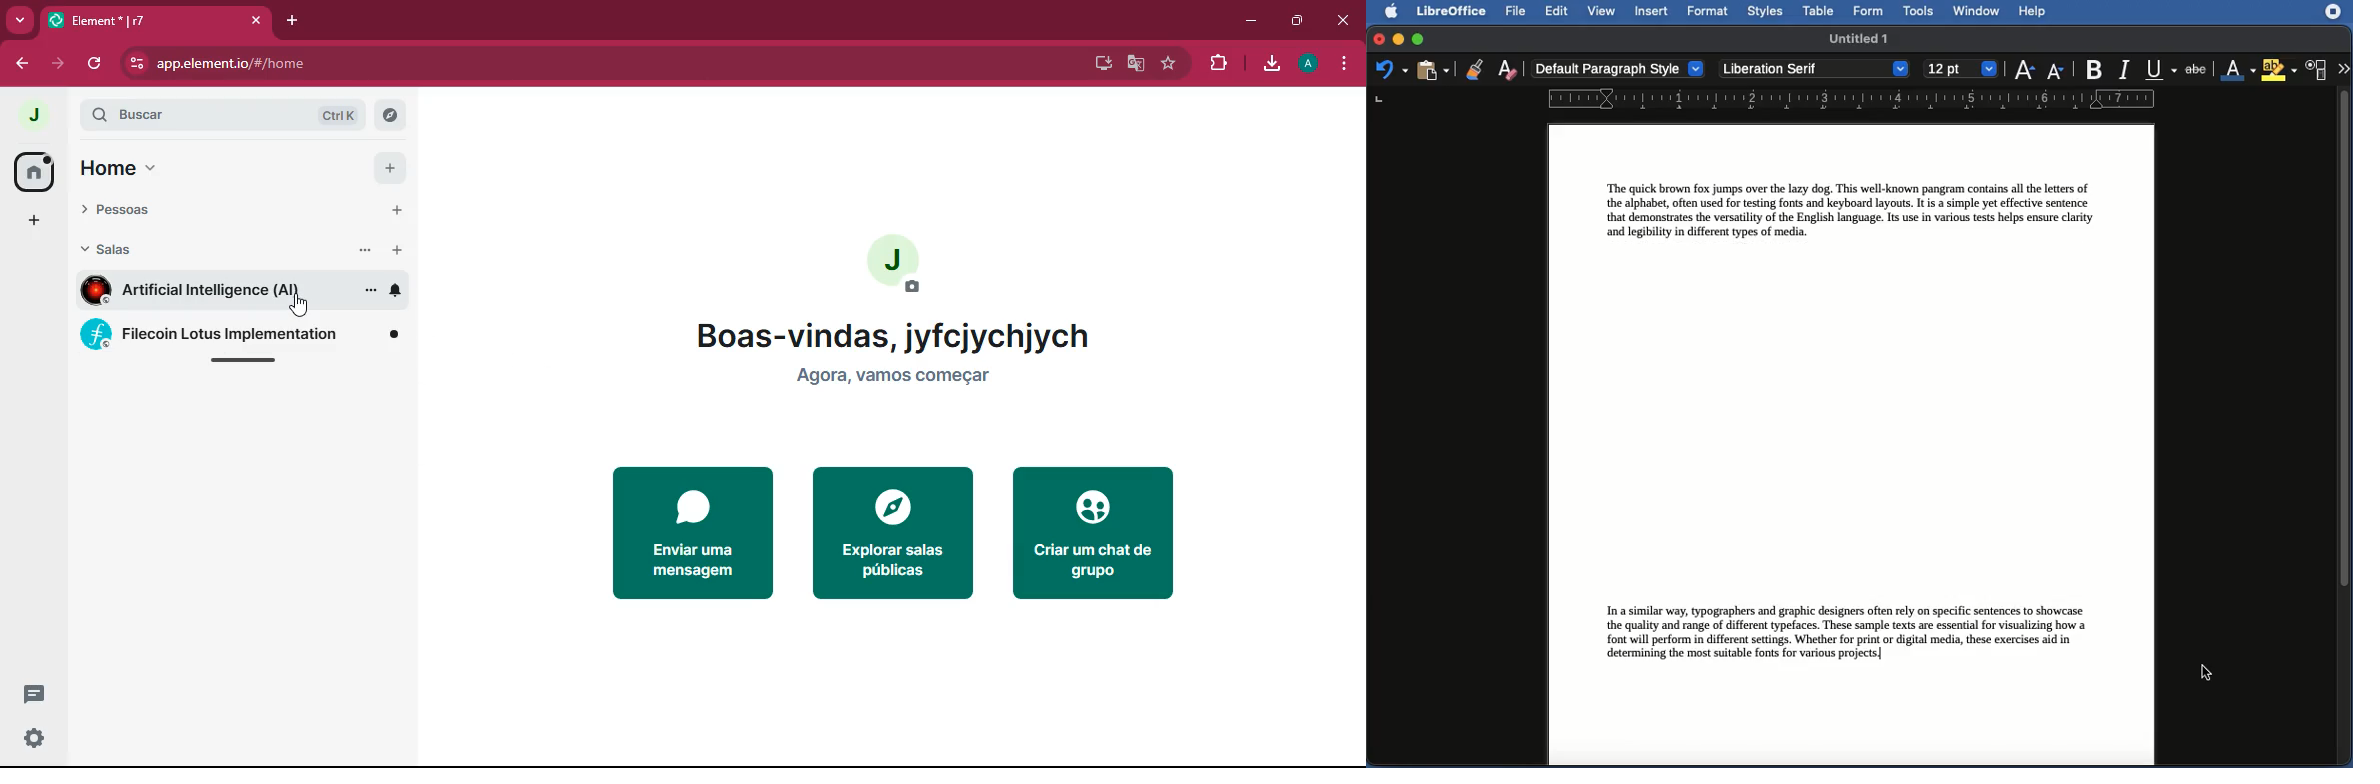  Describe the element at coordinates (890, 377) in the screenshot. I see `agora, vamos comecar` at that location.